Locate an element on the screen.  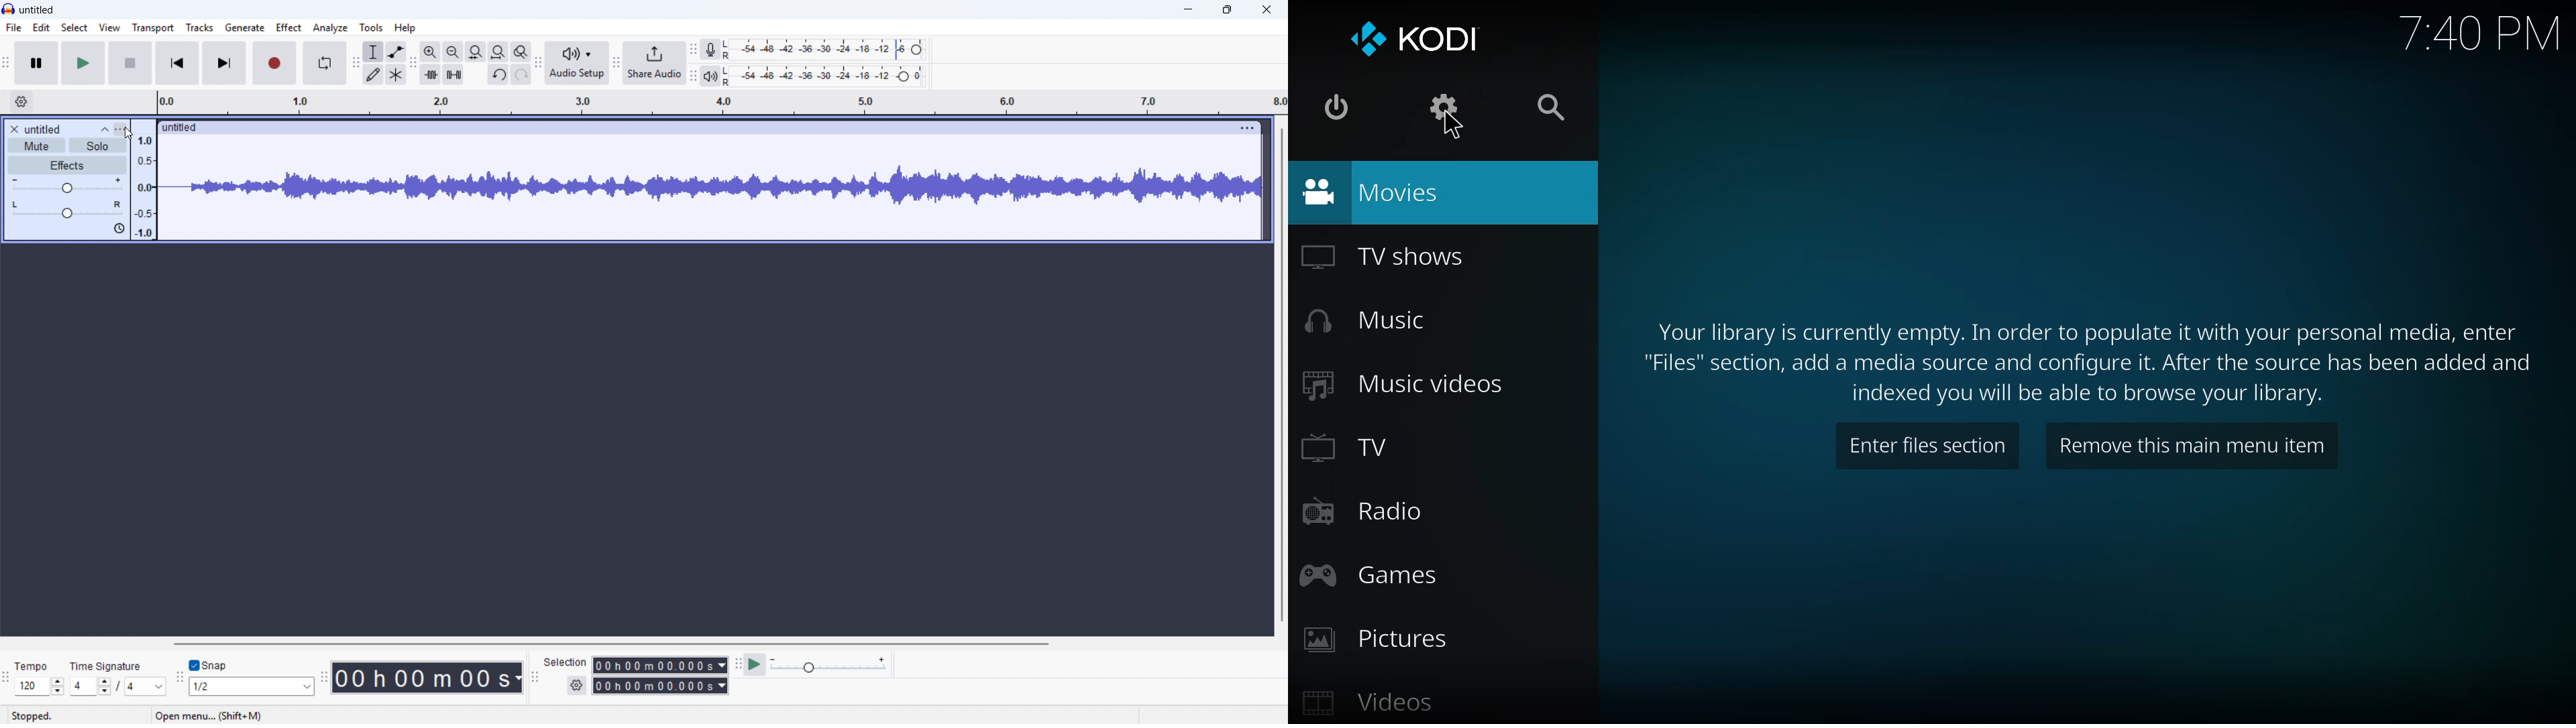
pictures is located at coordinates (1373, 638).